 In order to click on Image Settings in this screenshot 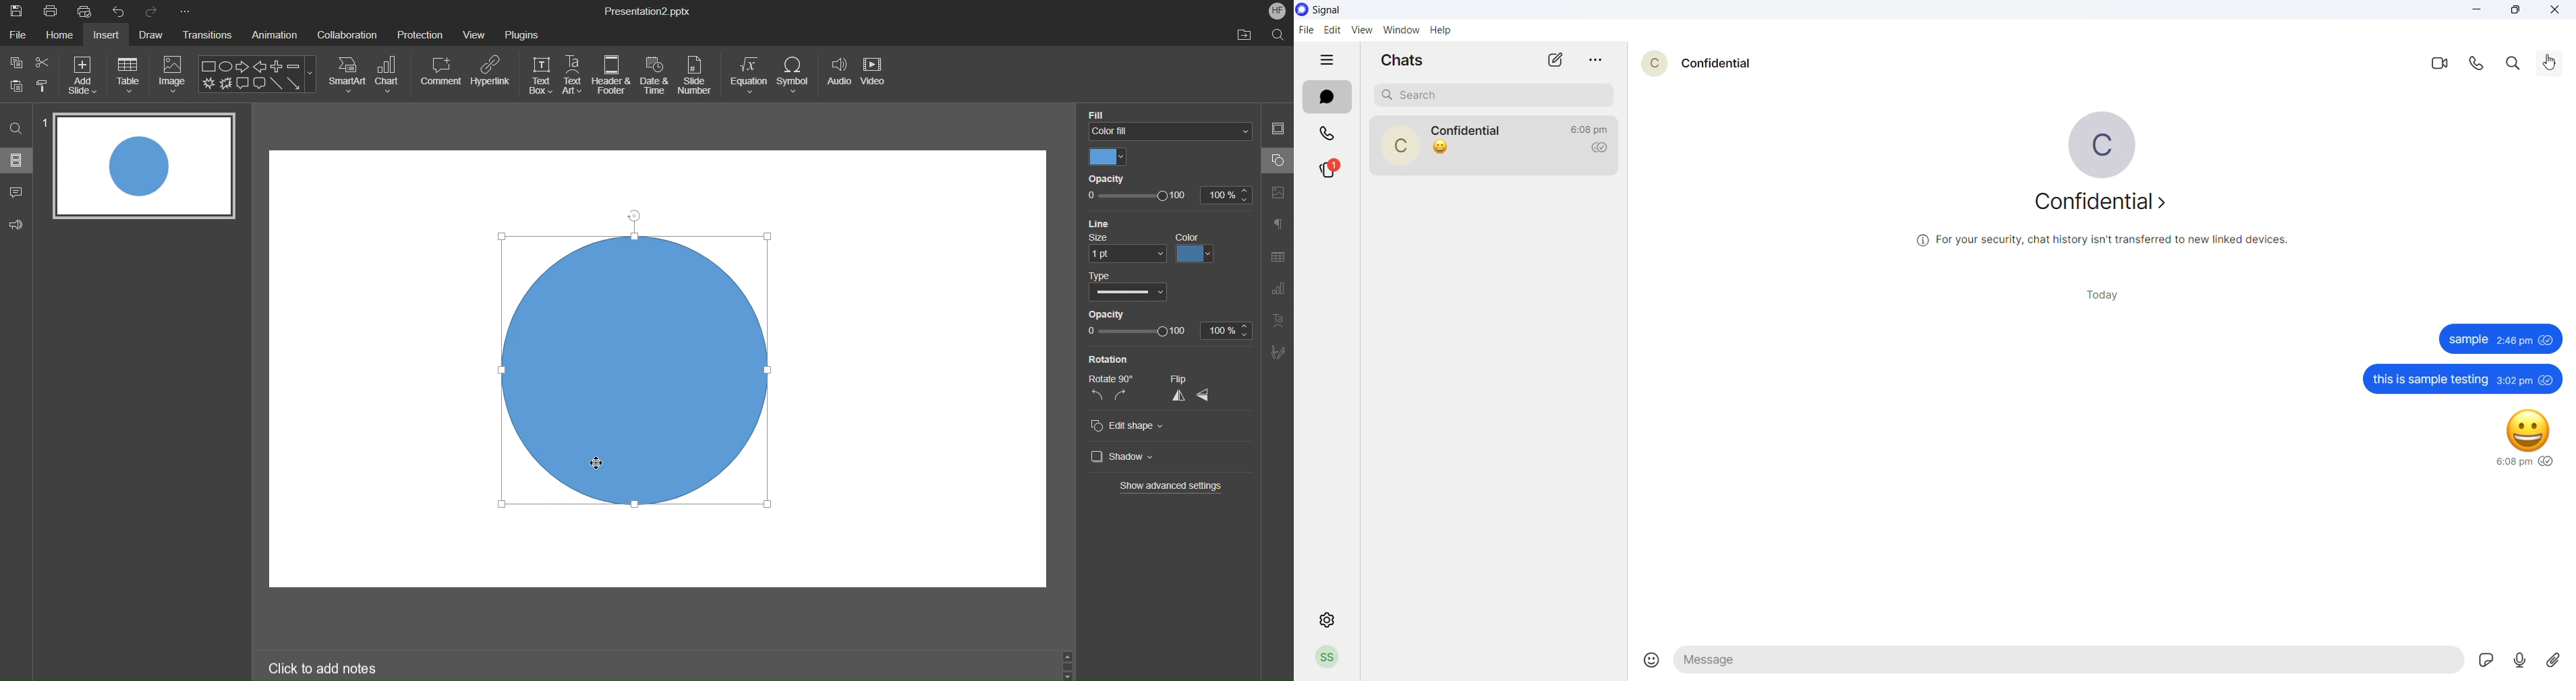, I will do `click(1279, 191)`.